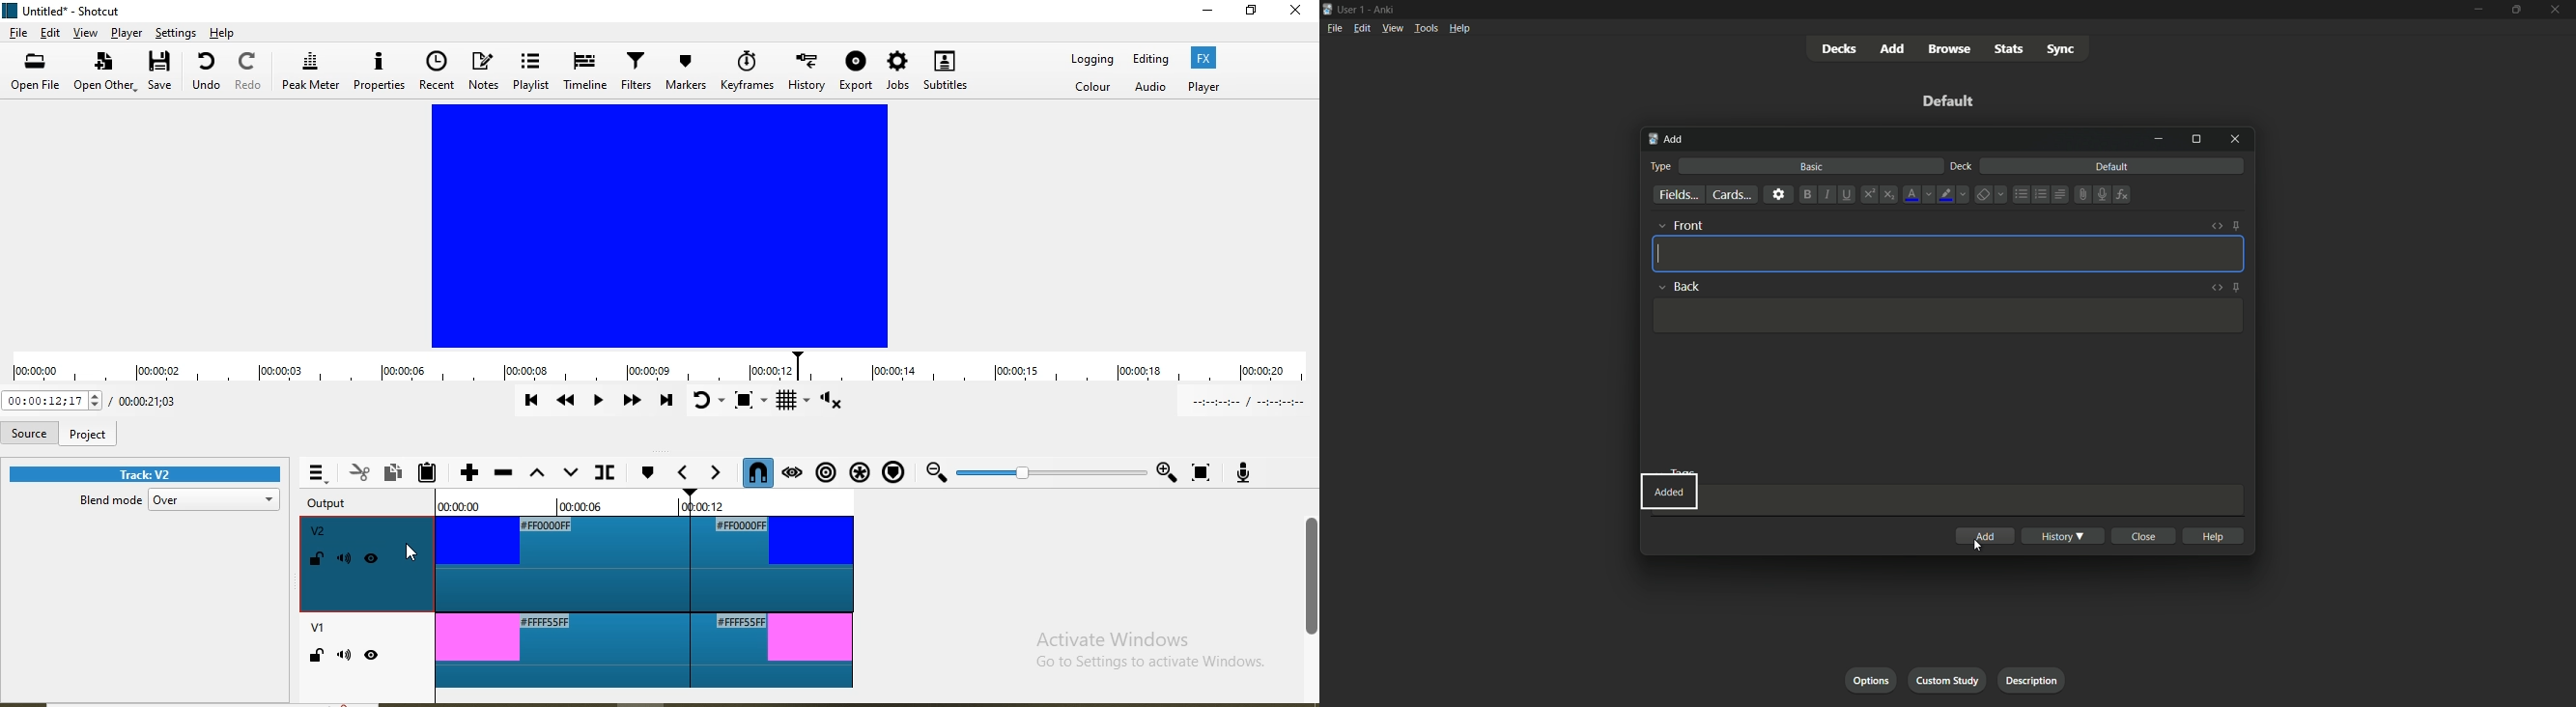  What do you see at coordinates (2032, 680) in the screenshot?
I see `description` at bounding box center [2032, 680].